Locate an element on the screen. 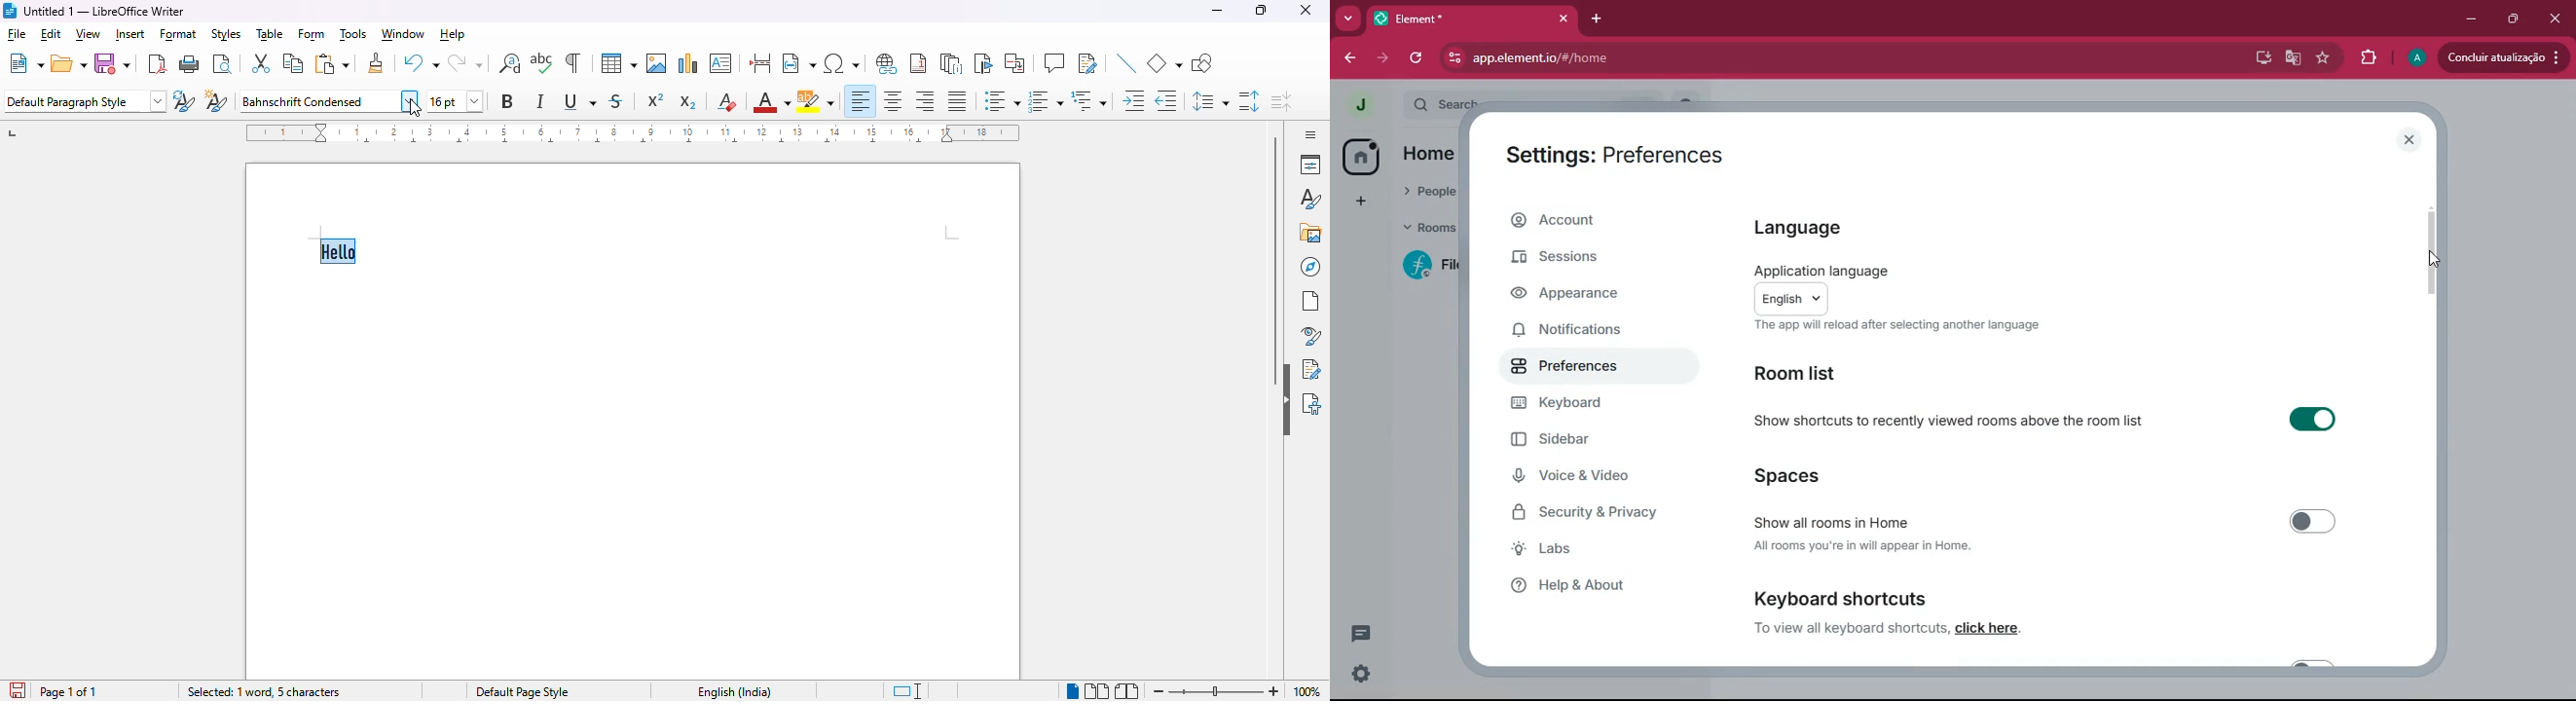 The width and height of the screenshot is (2576, 728). insert cross-reference is located at coordinates (1014, 62).